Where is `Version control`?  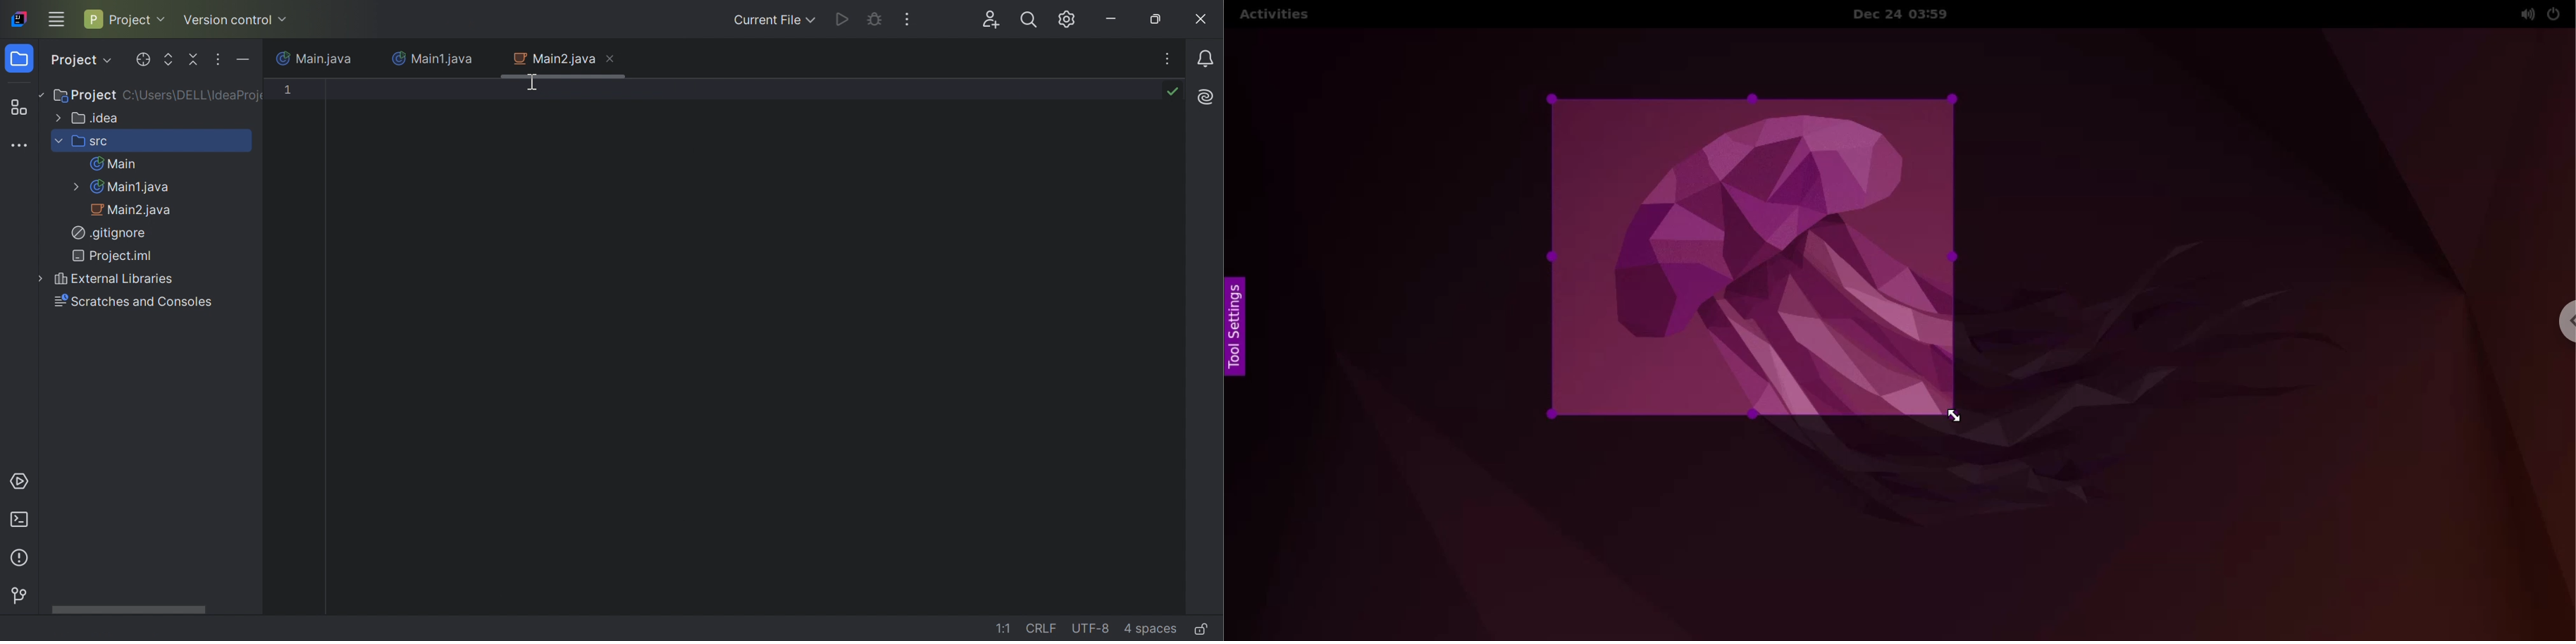
Version control is located at coordinates (236, 18).